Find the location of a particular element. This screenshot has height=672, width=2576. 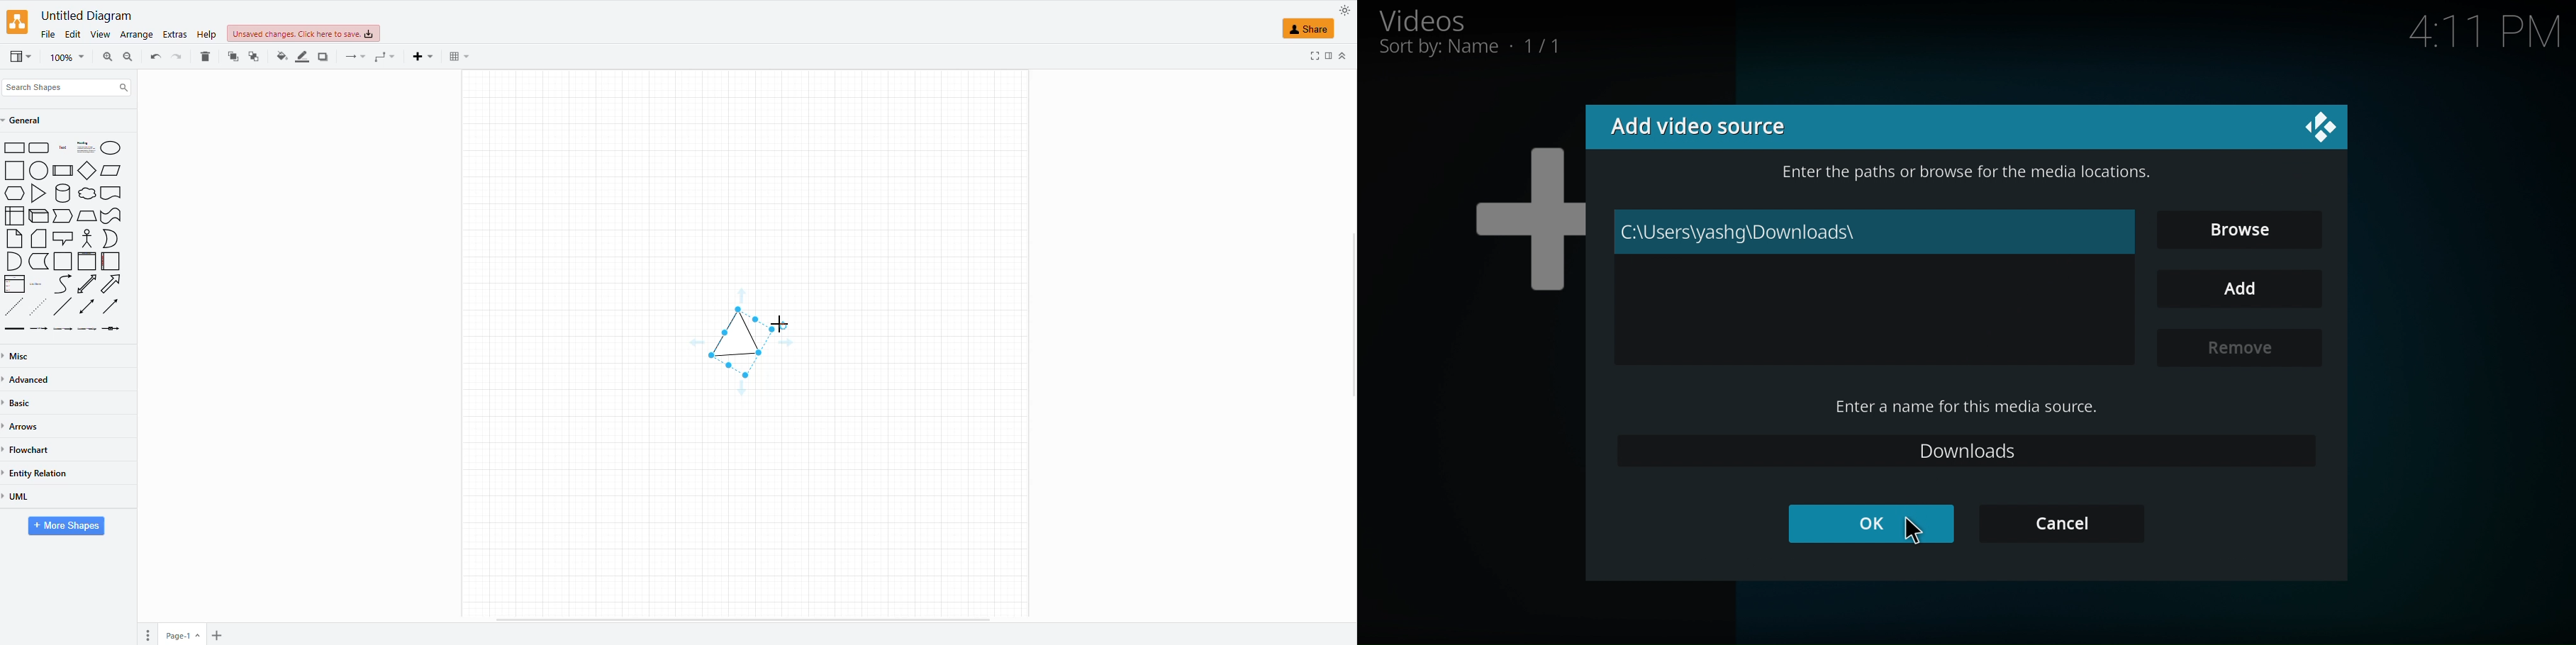

connectors is located at coordinates (350, 57).